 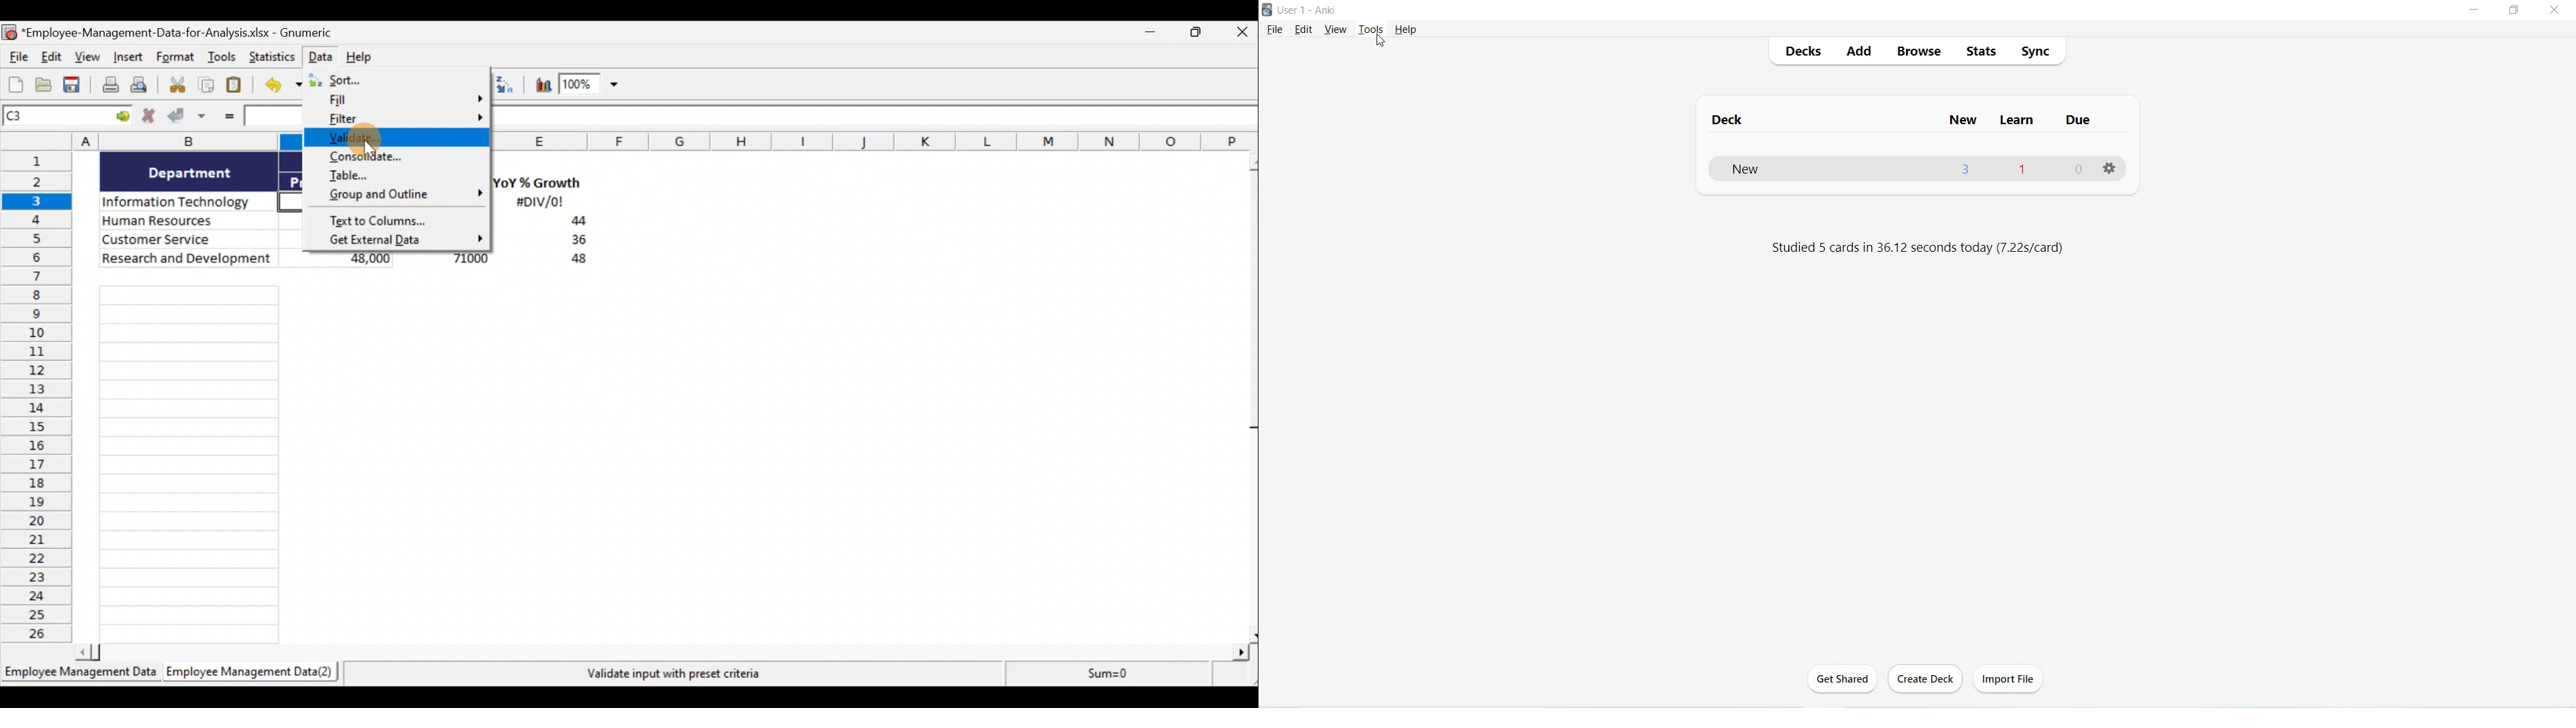 What do you see at coordinates (16, 58) in the screenshot?
I see `File` at bounding box center [16, 58].